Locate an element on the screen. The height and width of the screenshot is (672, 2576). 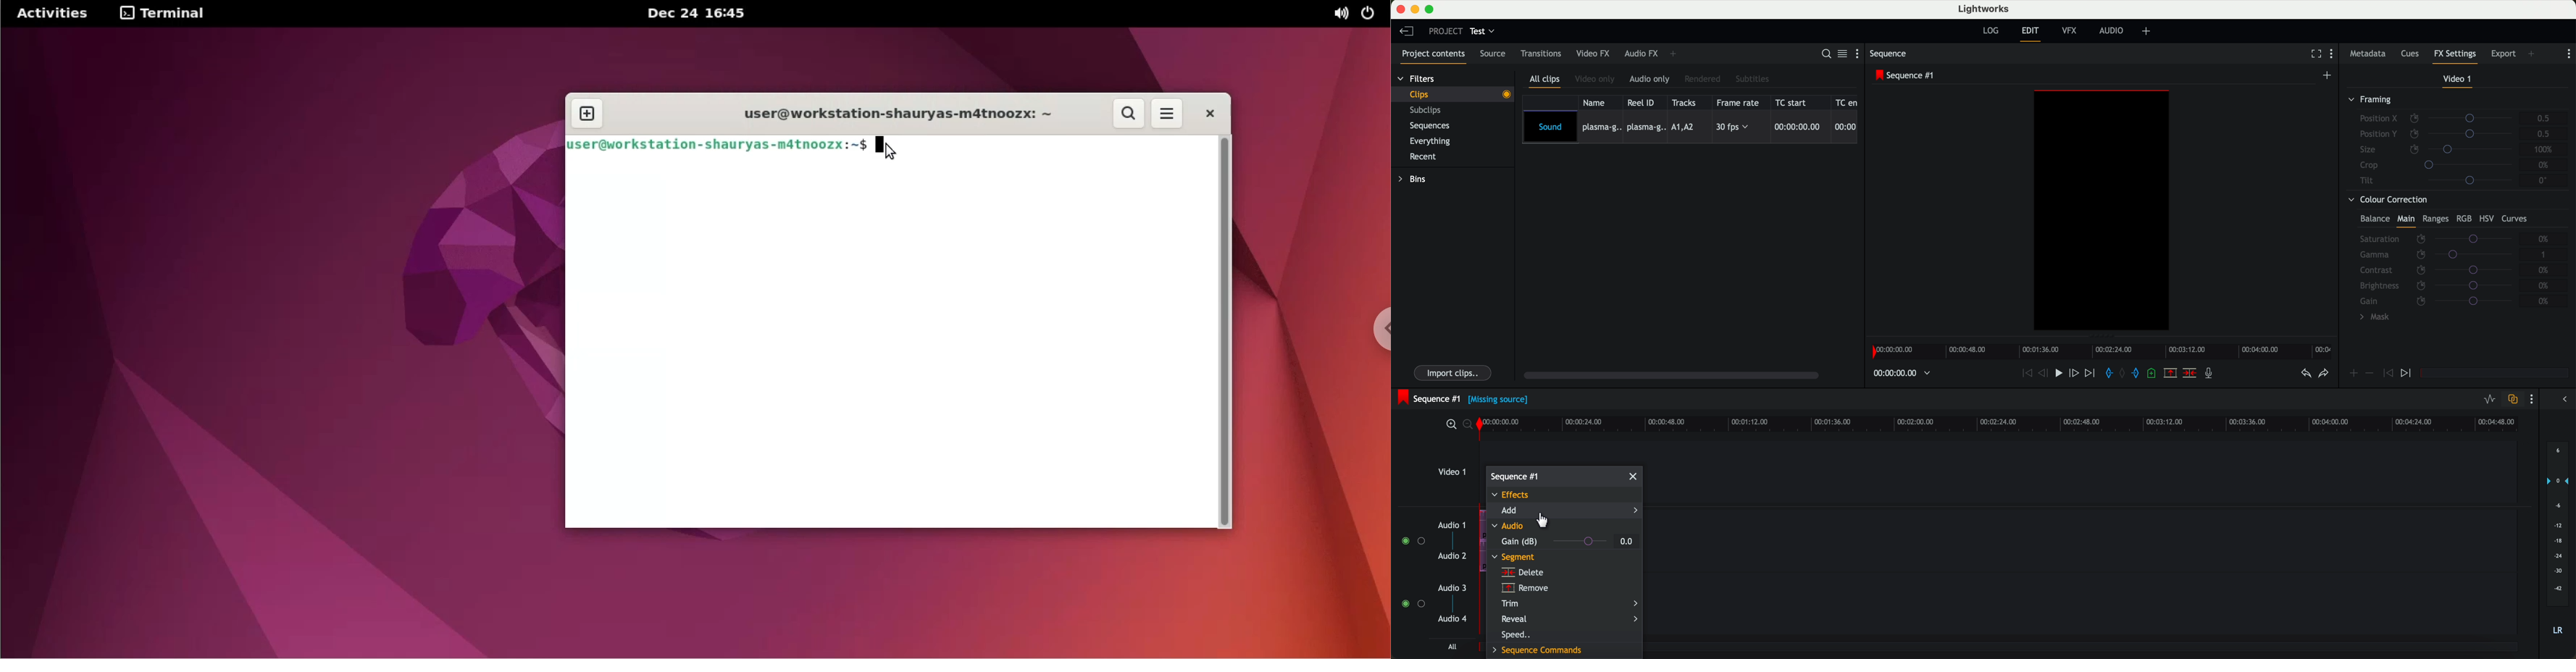
nudge one frame back is located at coordinates (2046, 374).